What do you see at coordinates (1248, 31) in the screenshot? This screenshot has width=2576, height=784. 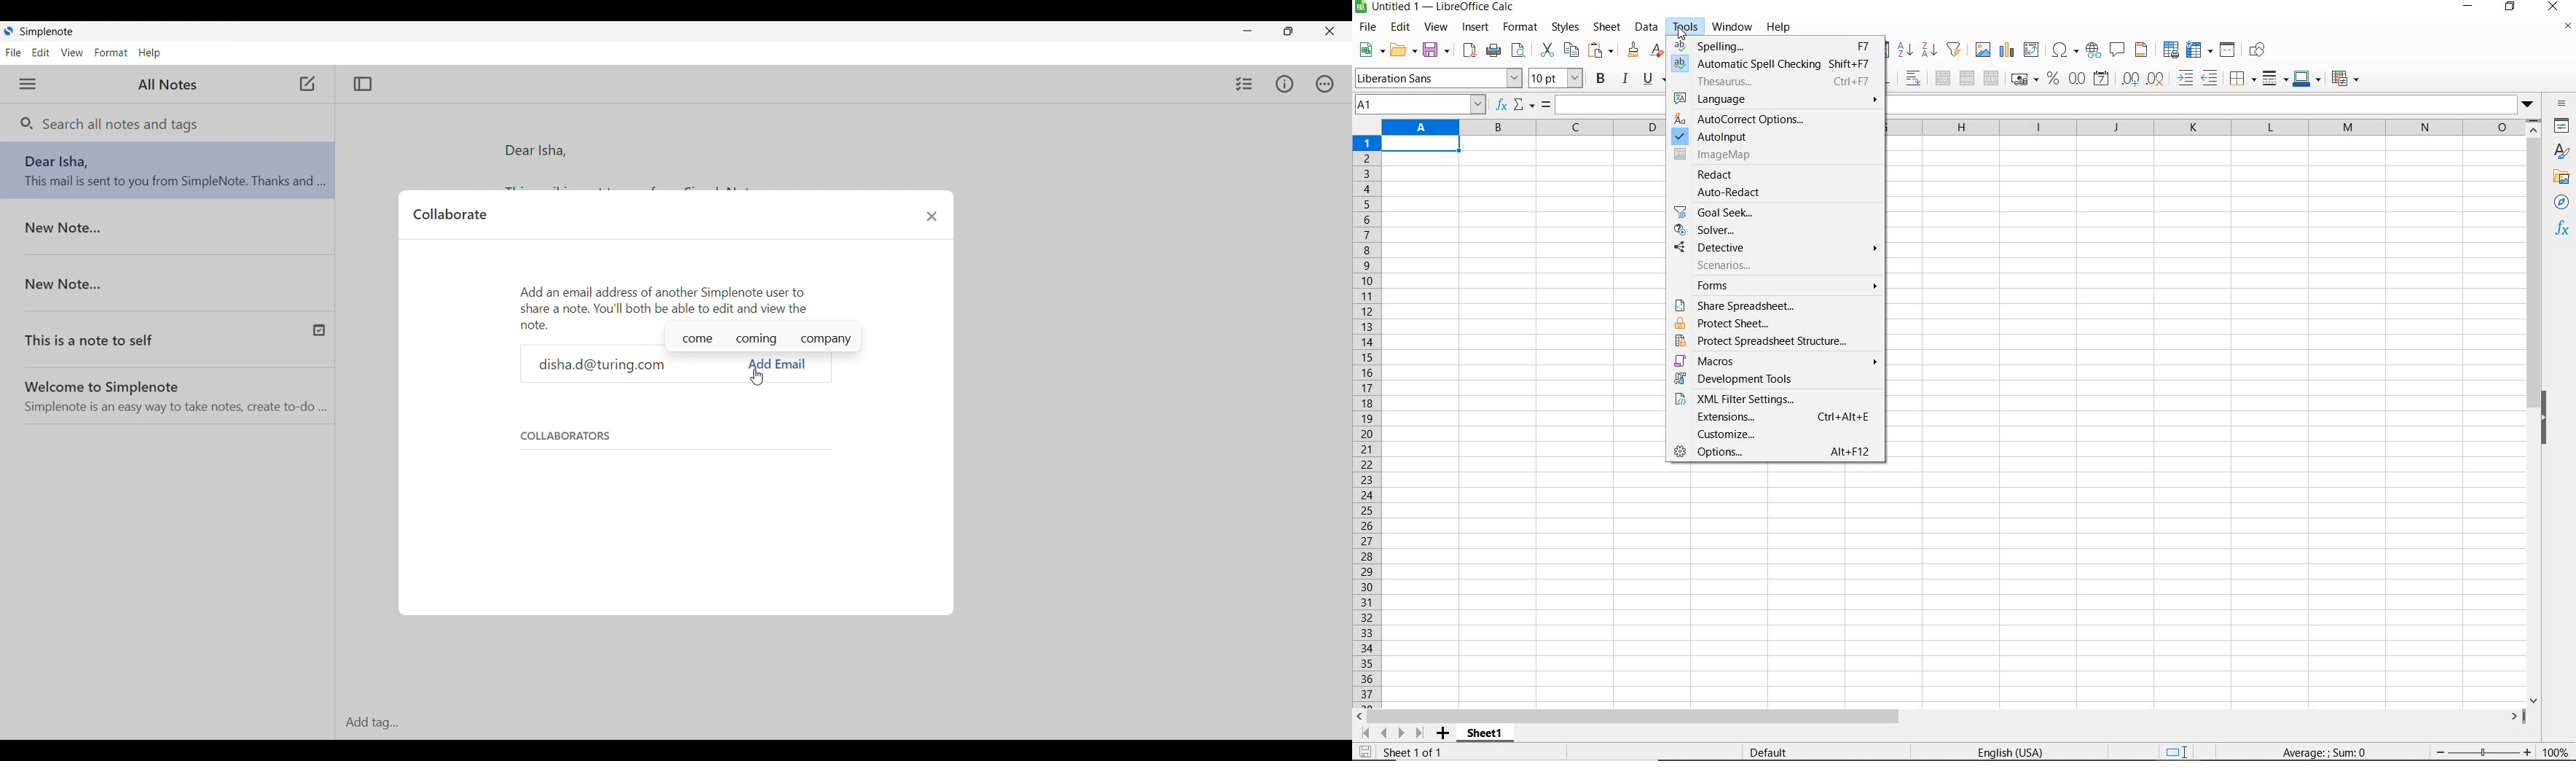 I see `Minimize` at bounding box center [1248, 31].